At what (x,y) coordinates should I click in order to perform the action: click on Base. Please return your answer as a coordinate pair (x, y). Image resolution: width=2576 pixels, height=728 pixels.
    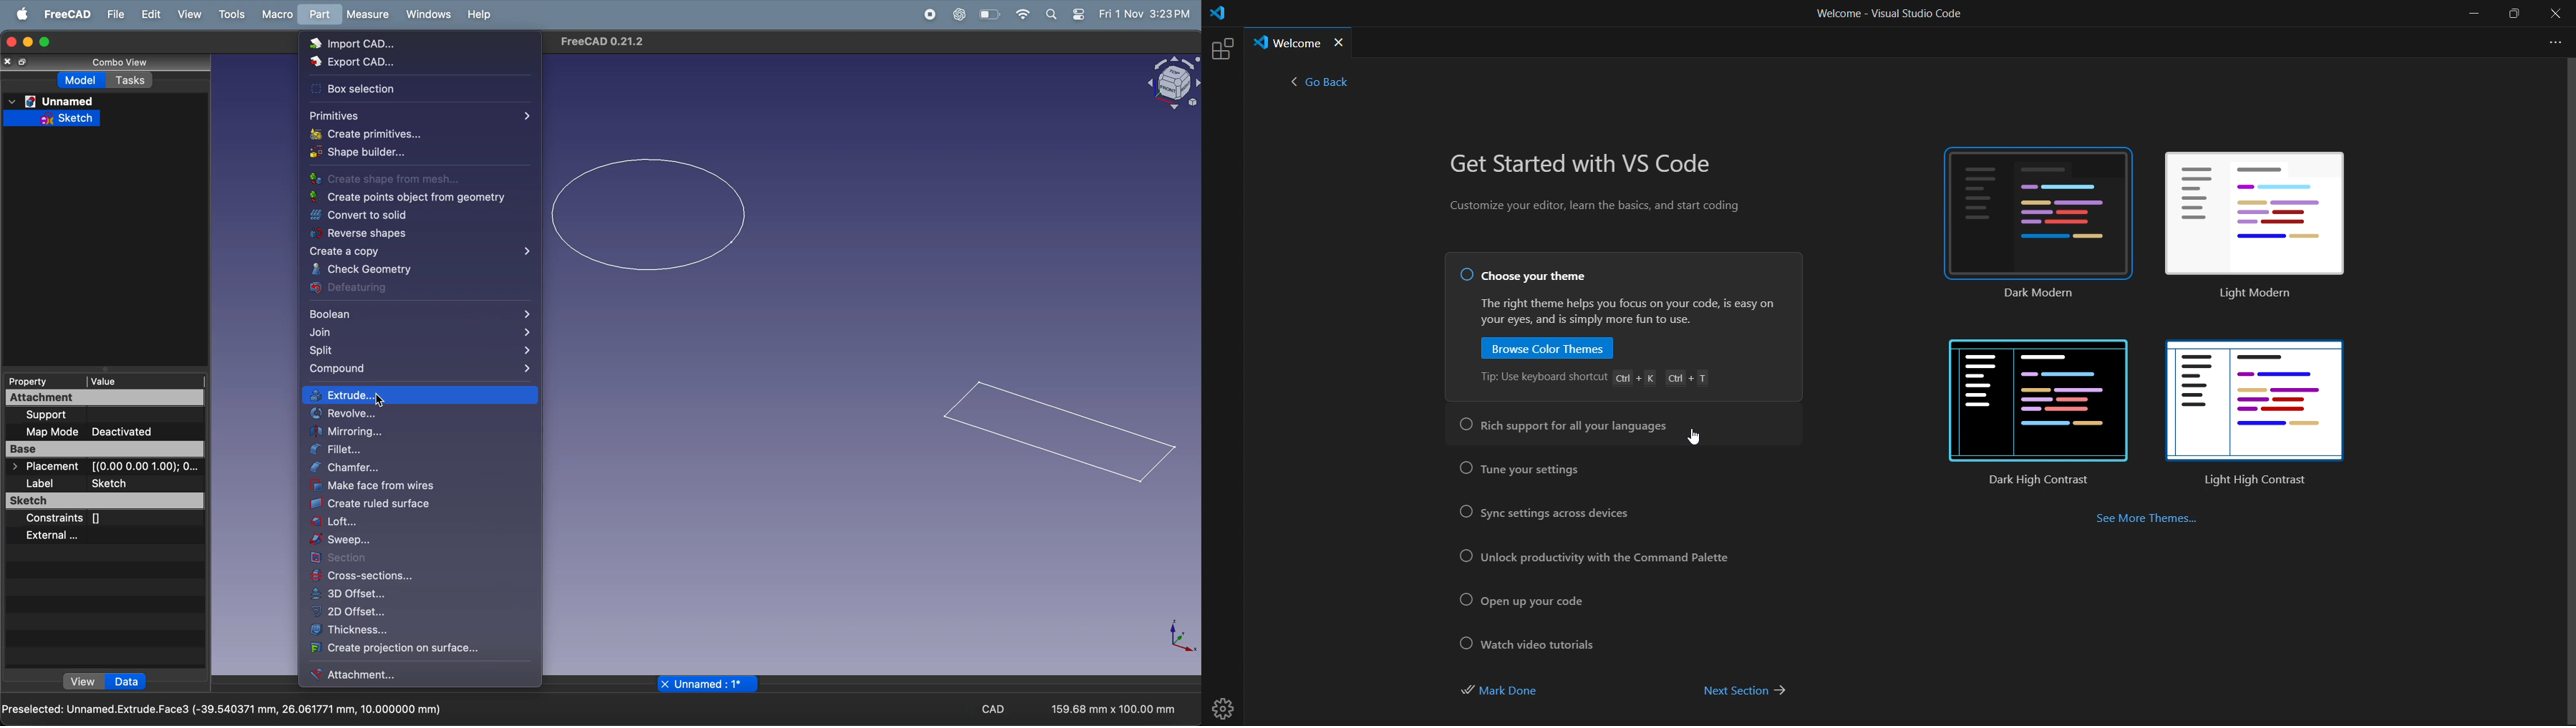
    Looking at the image, I should click on (105, 449).